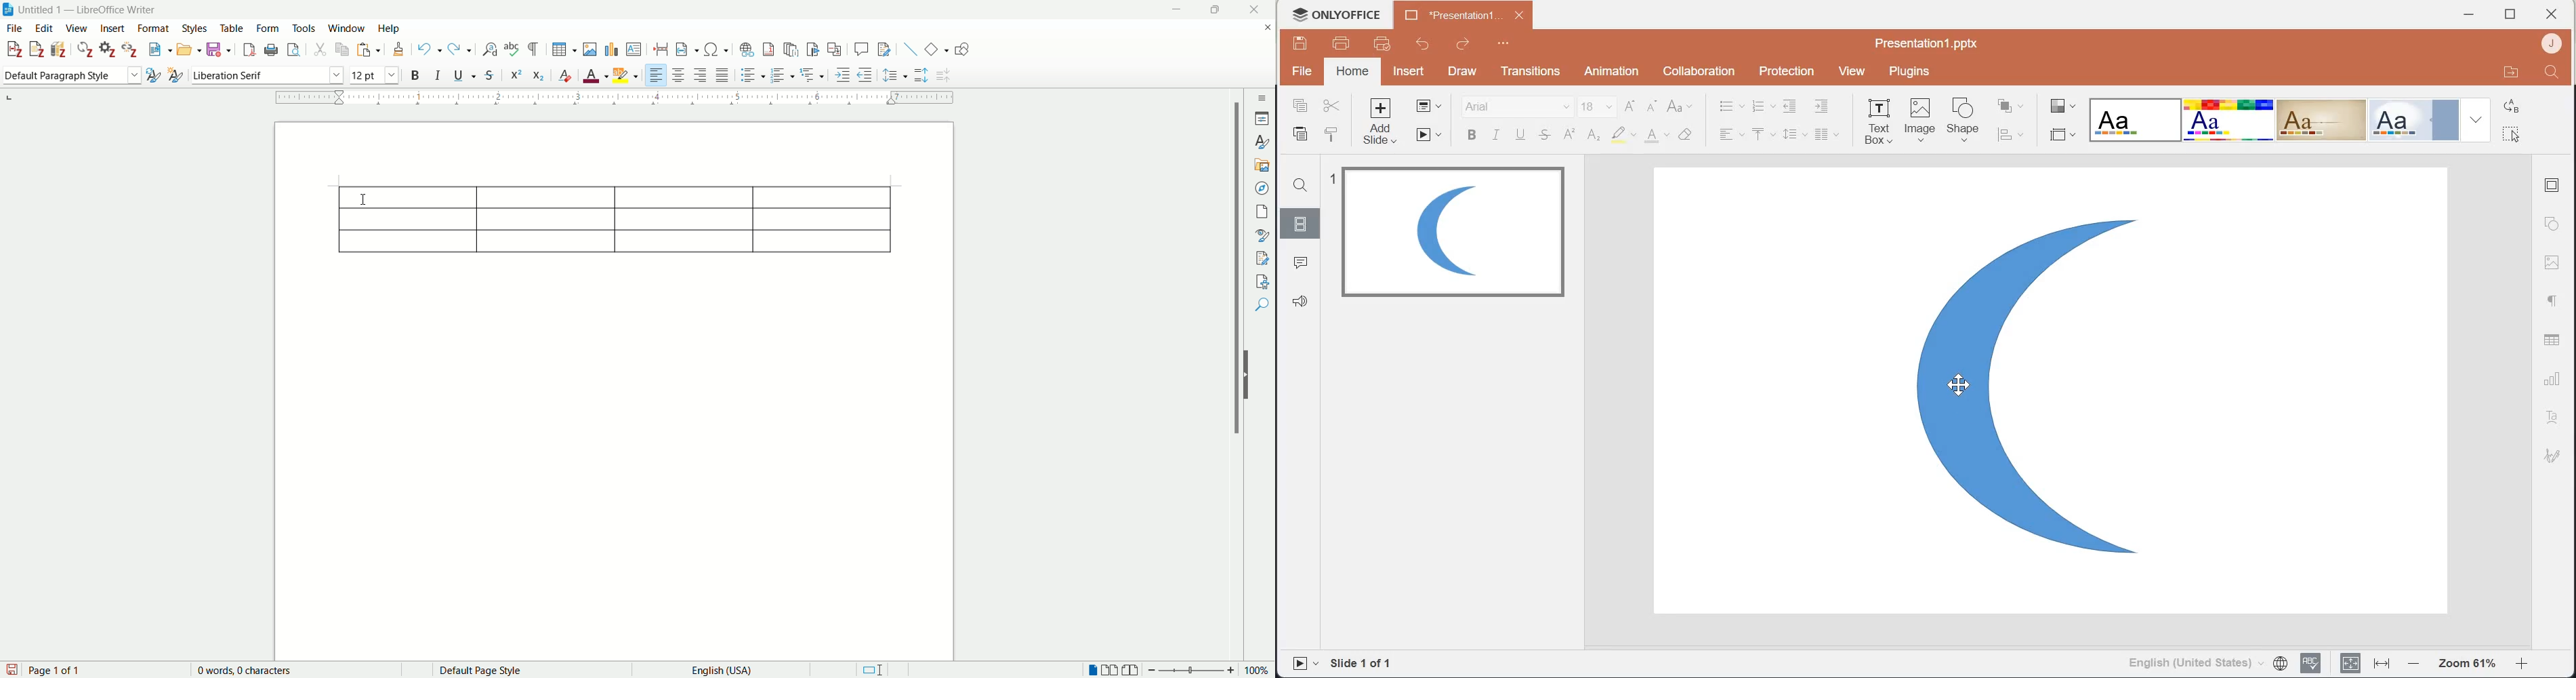 This screenshot has height=700, width=2576. I want to click on form, so click(267, 27).